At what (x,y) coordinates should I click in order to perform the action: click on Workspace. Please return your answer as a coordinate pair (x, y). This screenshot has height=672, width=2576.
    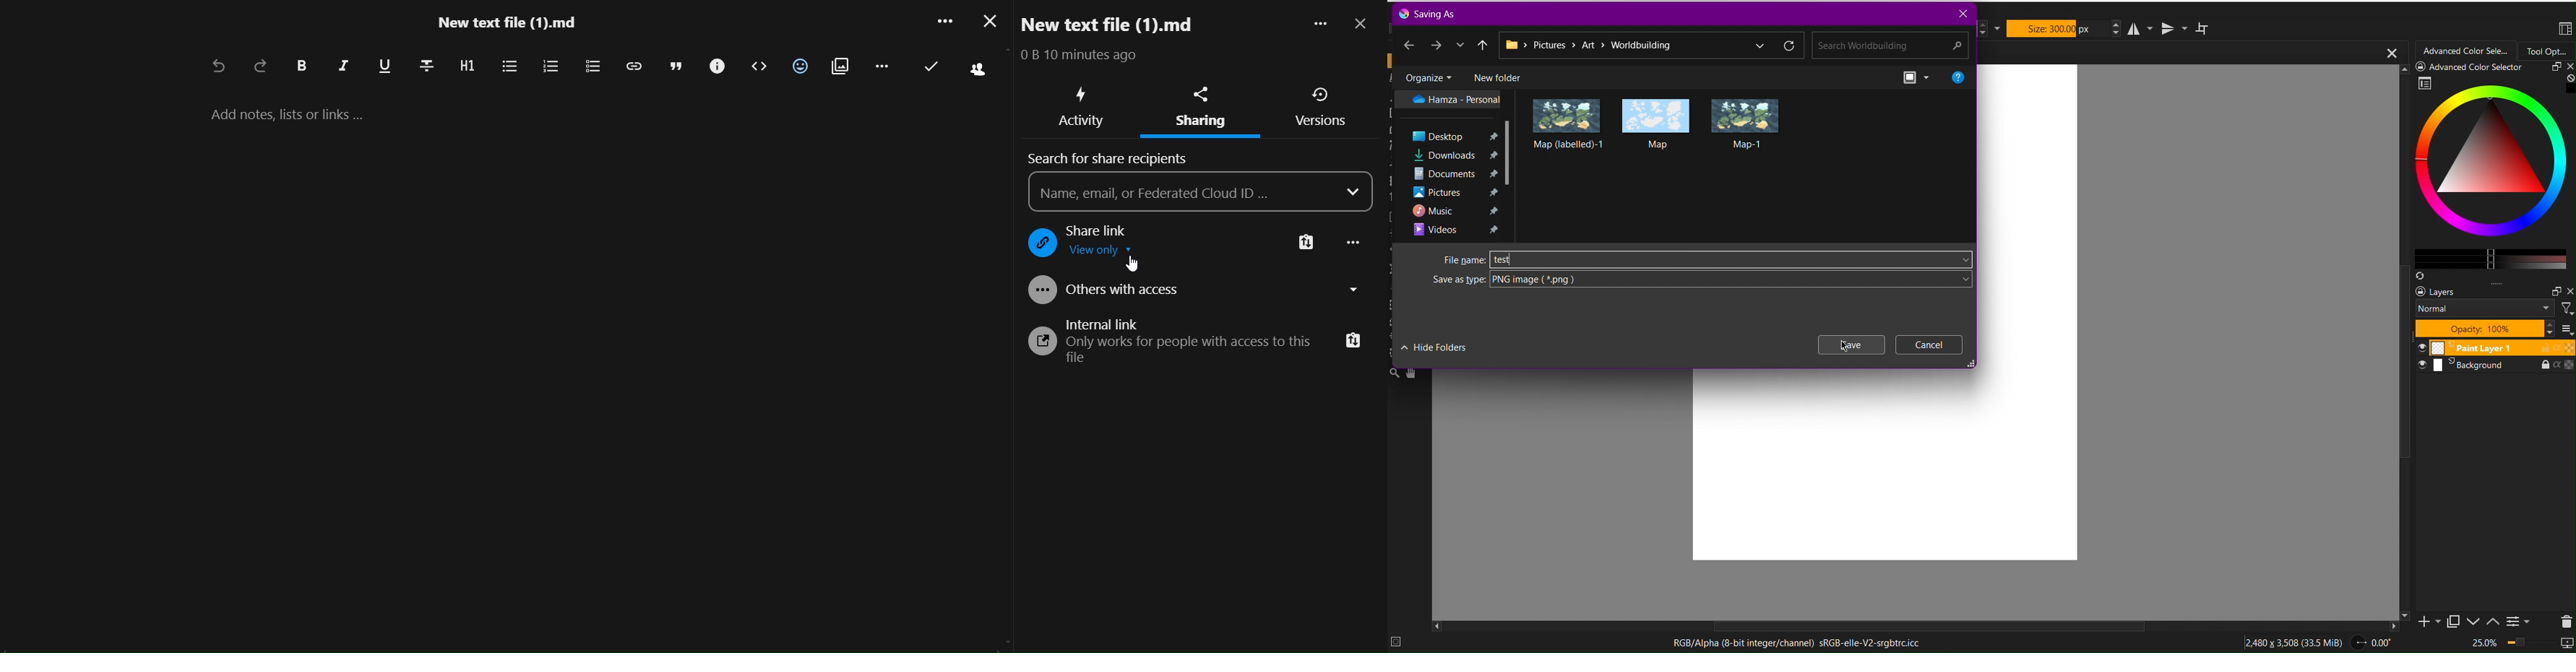
    Looking at the image, I should click on (2564, 30).